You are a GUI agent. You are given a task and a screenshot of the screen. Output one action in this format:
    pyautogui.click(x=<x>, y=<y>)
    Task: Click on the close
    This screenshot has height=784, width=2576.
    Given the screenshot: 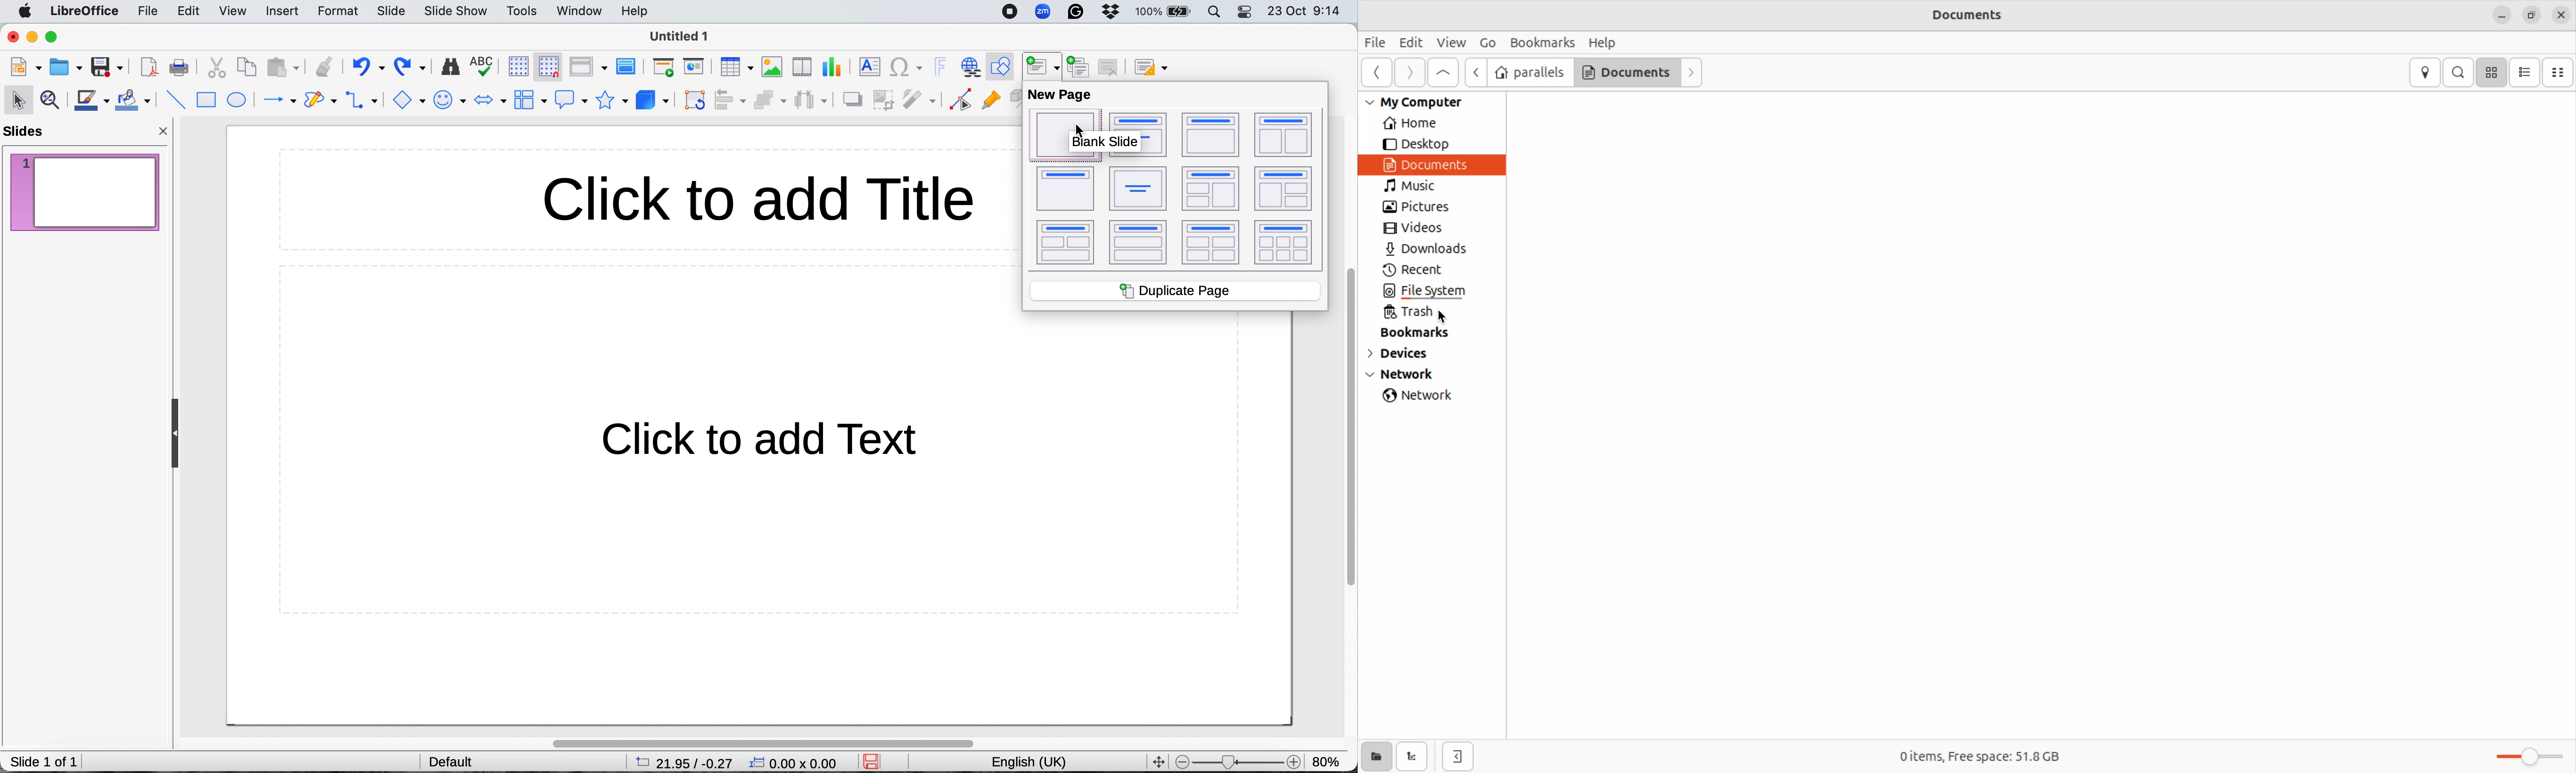 What is the action you would take?
    pyautogui.click(x=12, y=37)
    